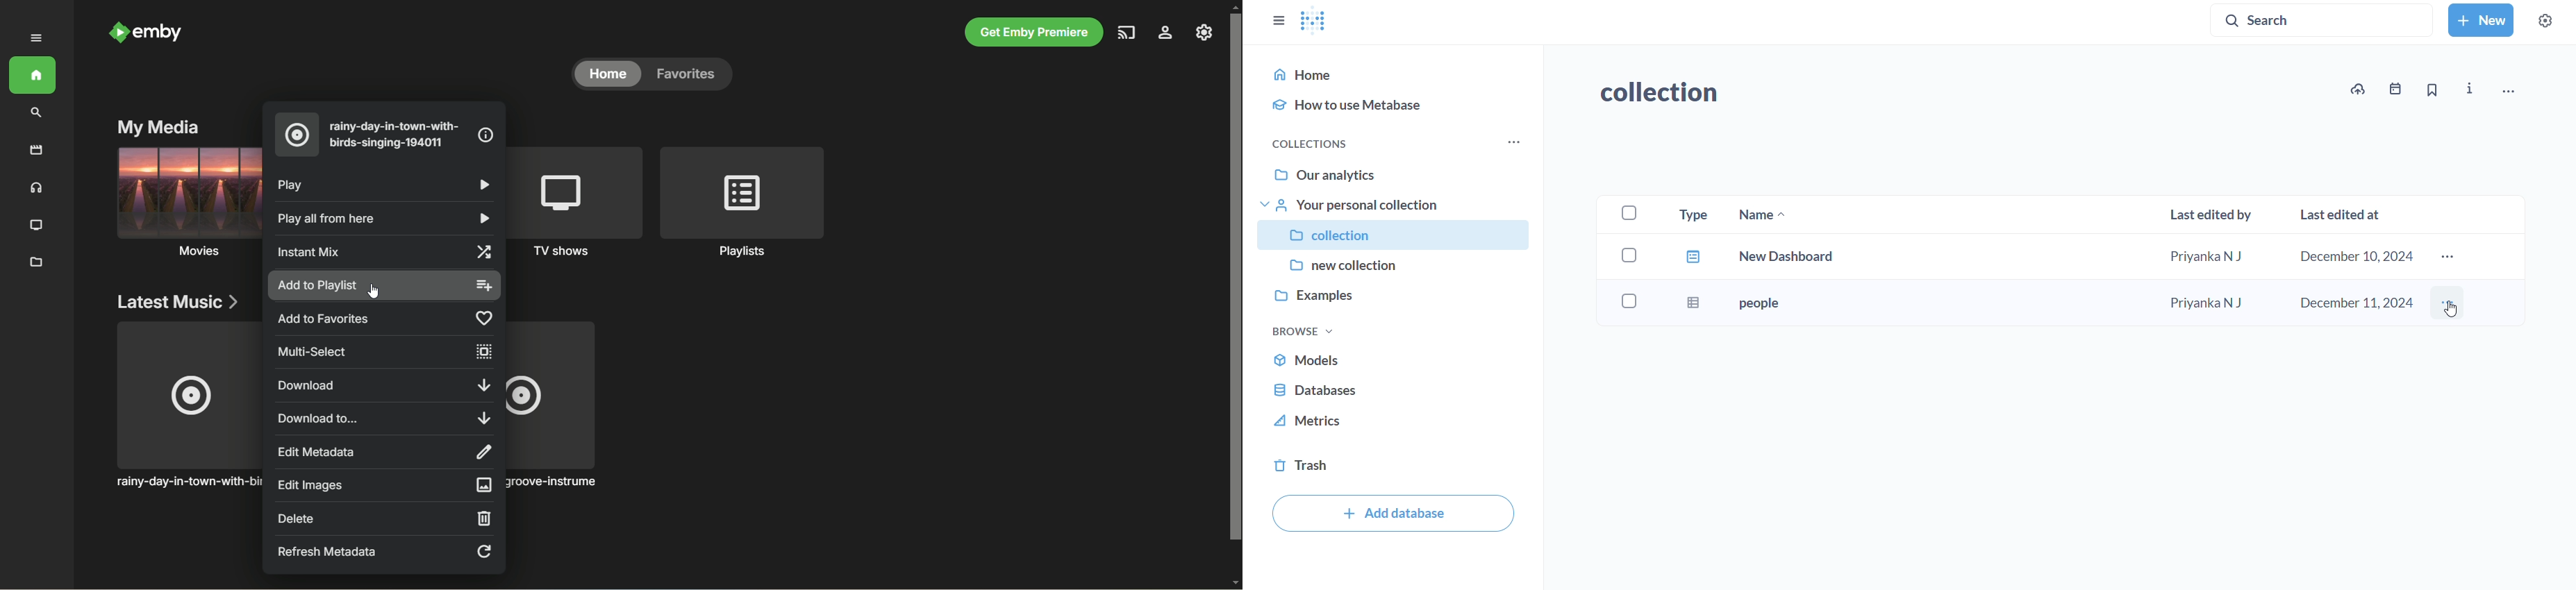 Image resolution: width=2576 pixels, height=616 pixels. I want to click on how to use metabase , so click(1397, 105).